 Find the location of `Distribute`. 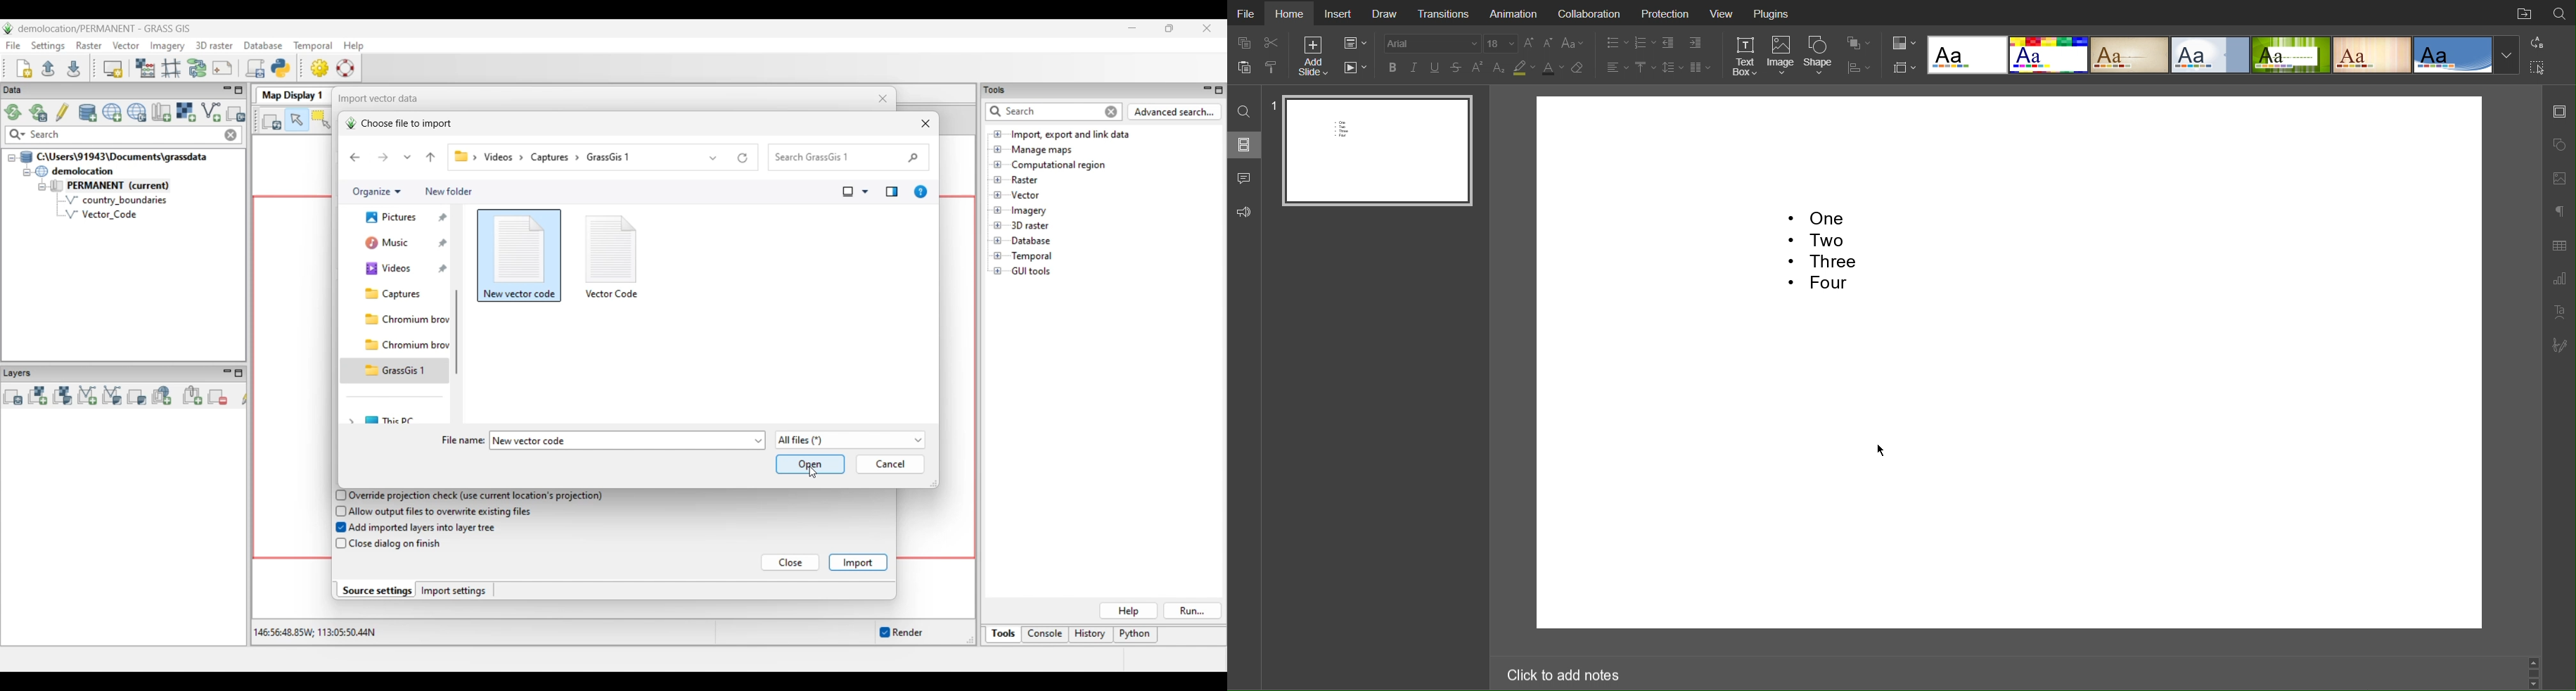

Distribute is located at coordinates (1859, 70).